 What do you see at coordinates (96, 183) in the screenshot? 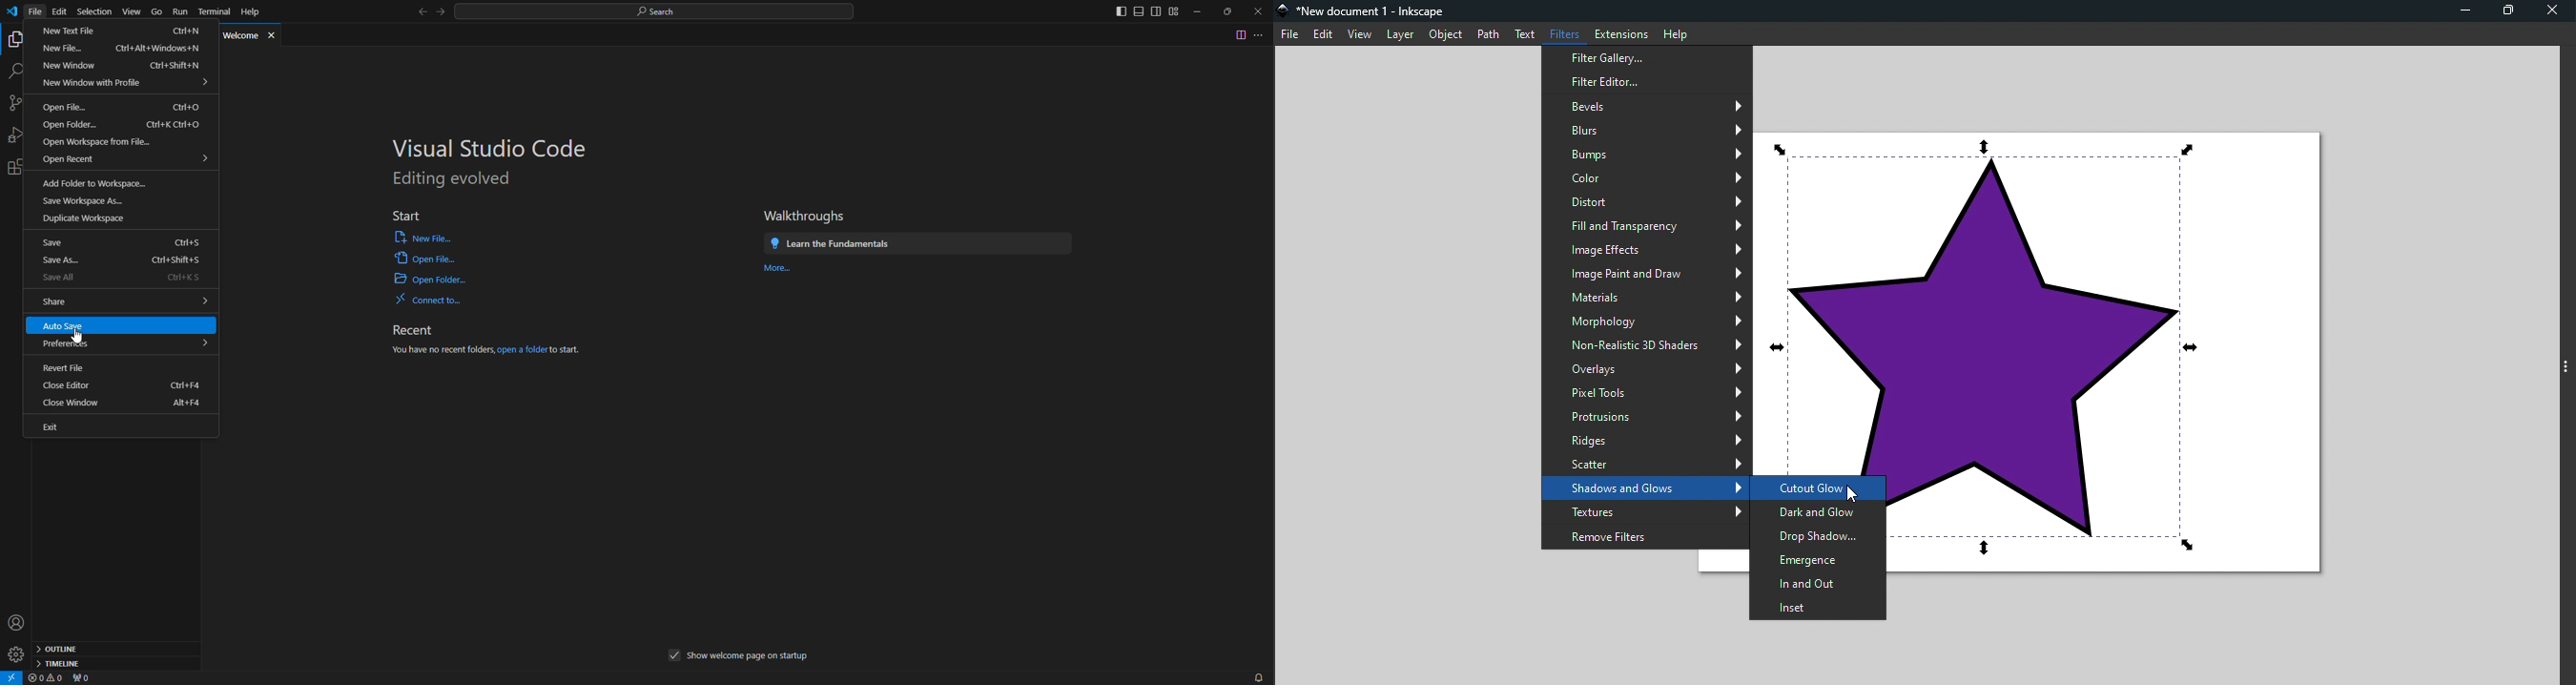
I see `add folder to workspace` at bounding box center [96, 183].